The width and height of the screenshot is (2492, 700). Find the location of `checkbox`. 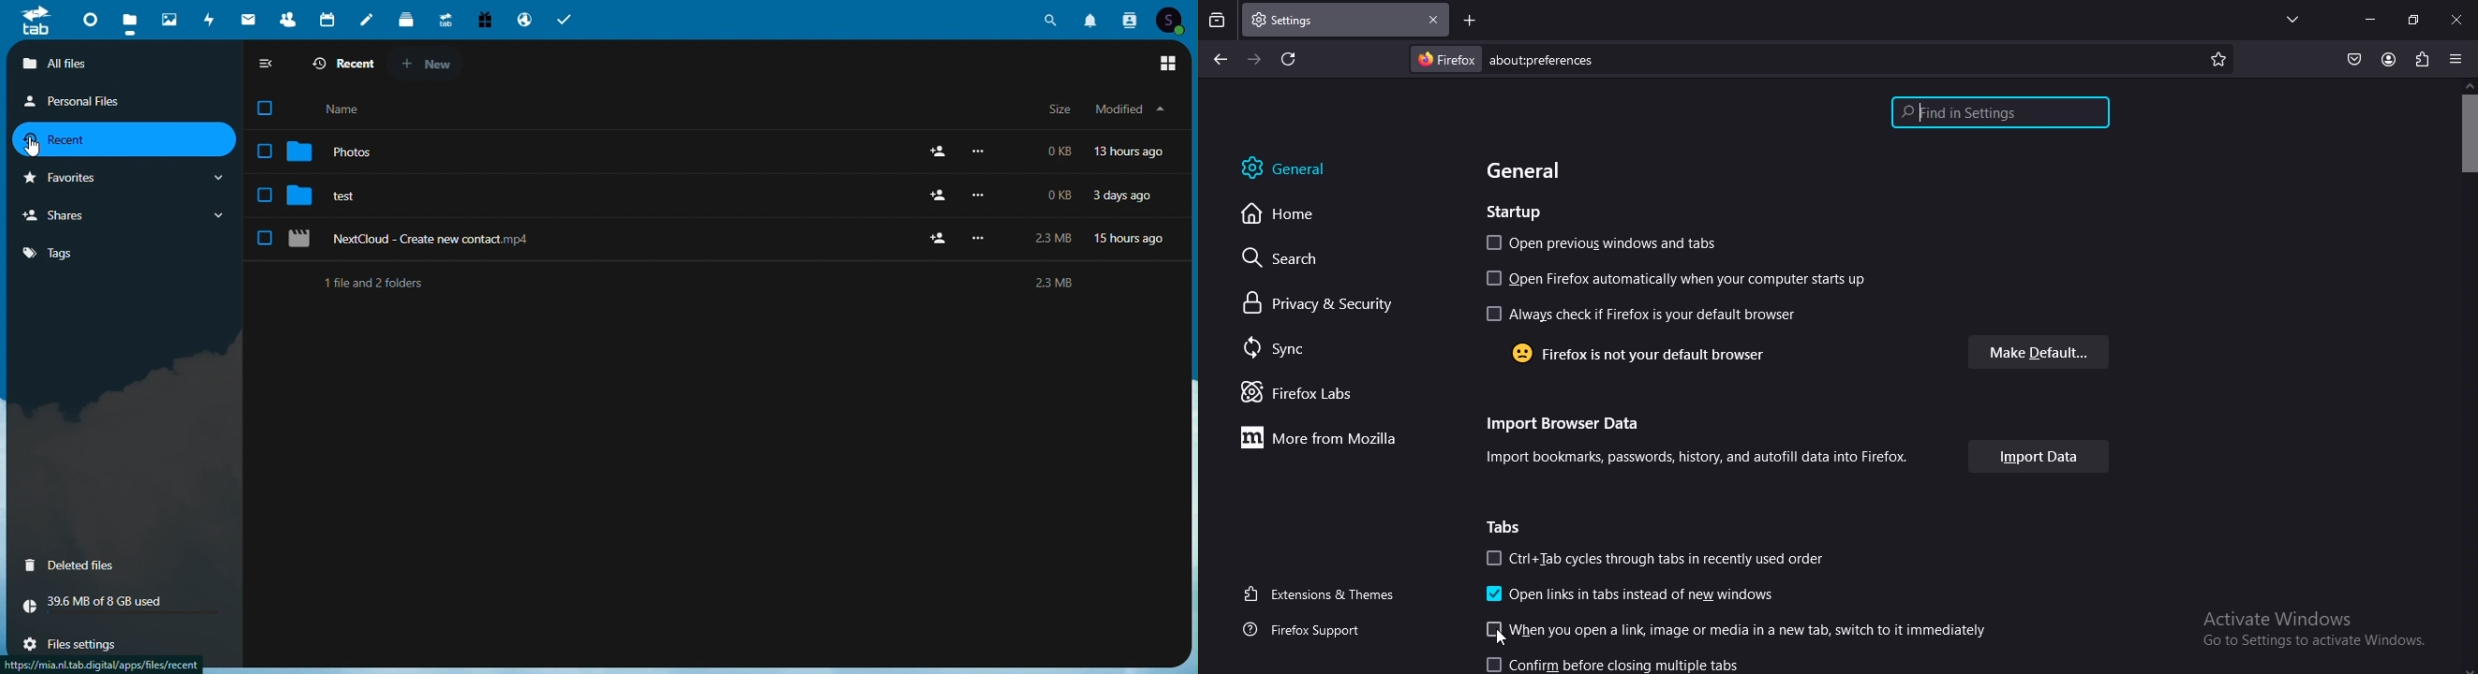

checkbox is located at coordinates (263, 238).